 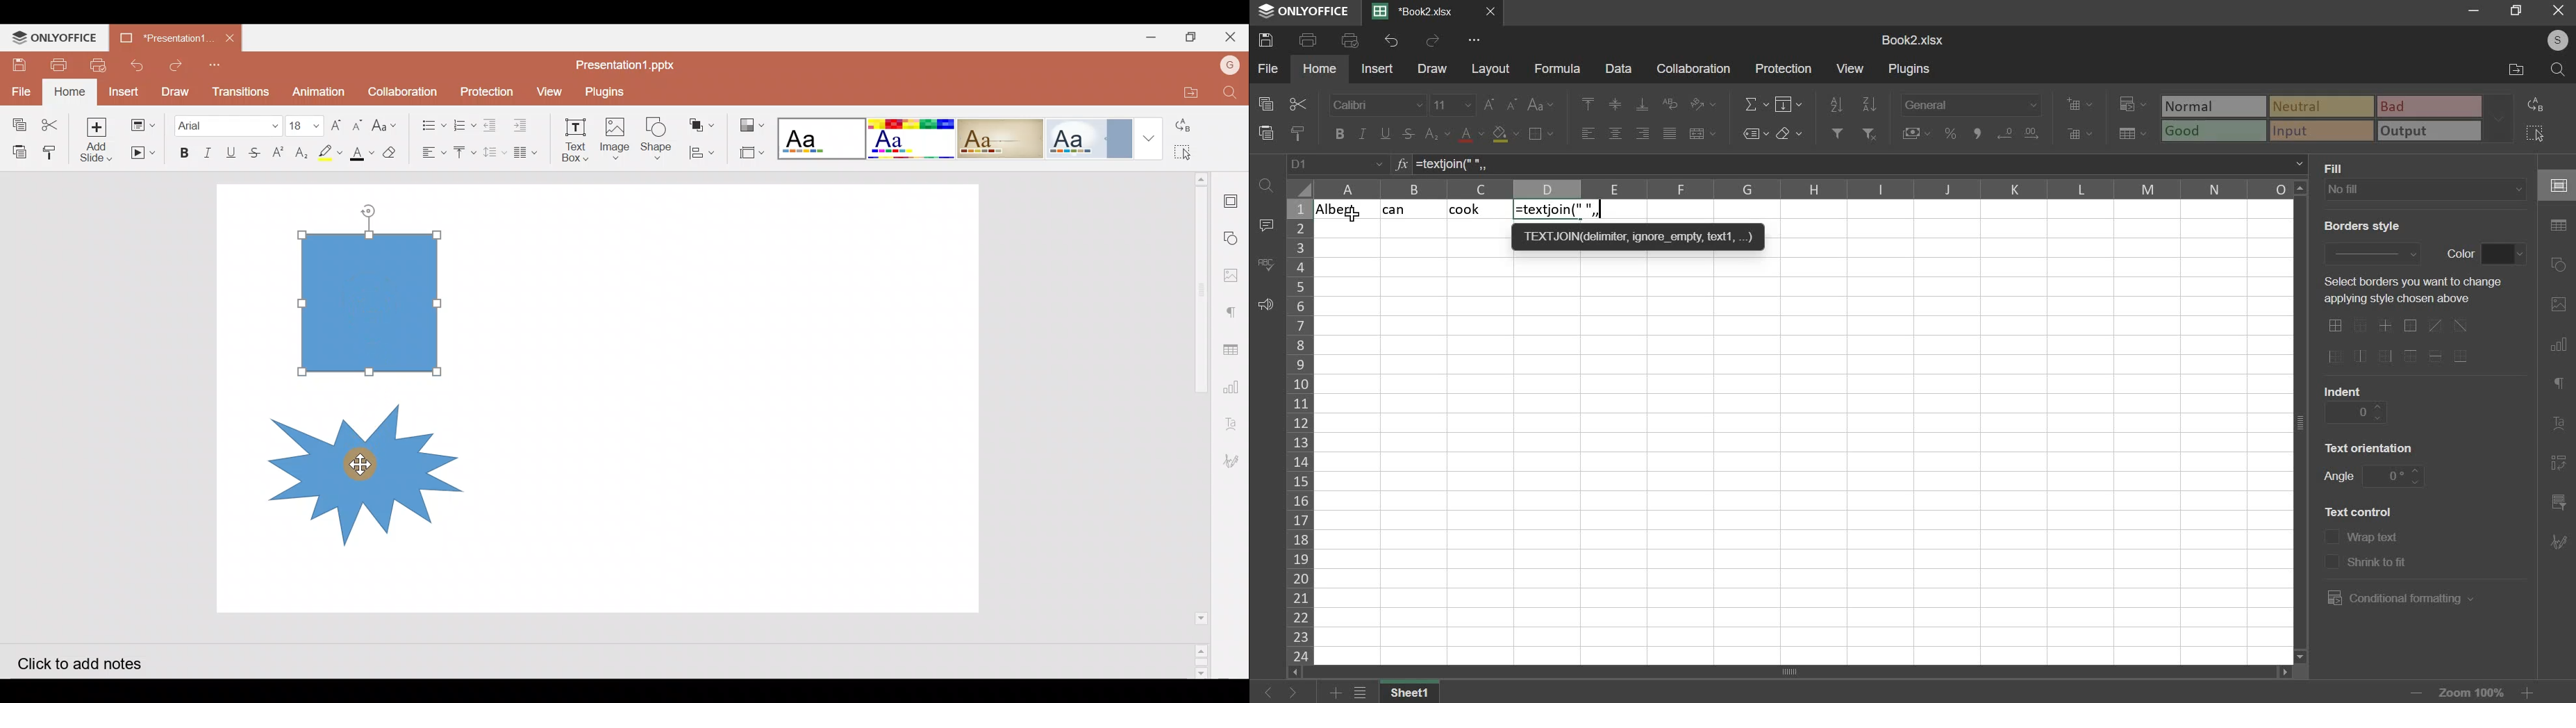 I want to click on signature, so click(x=2558, y=541).